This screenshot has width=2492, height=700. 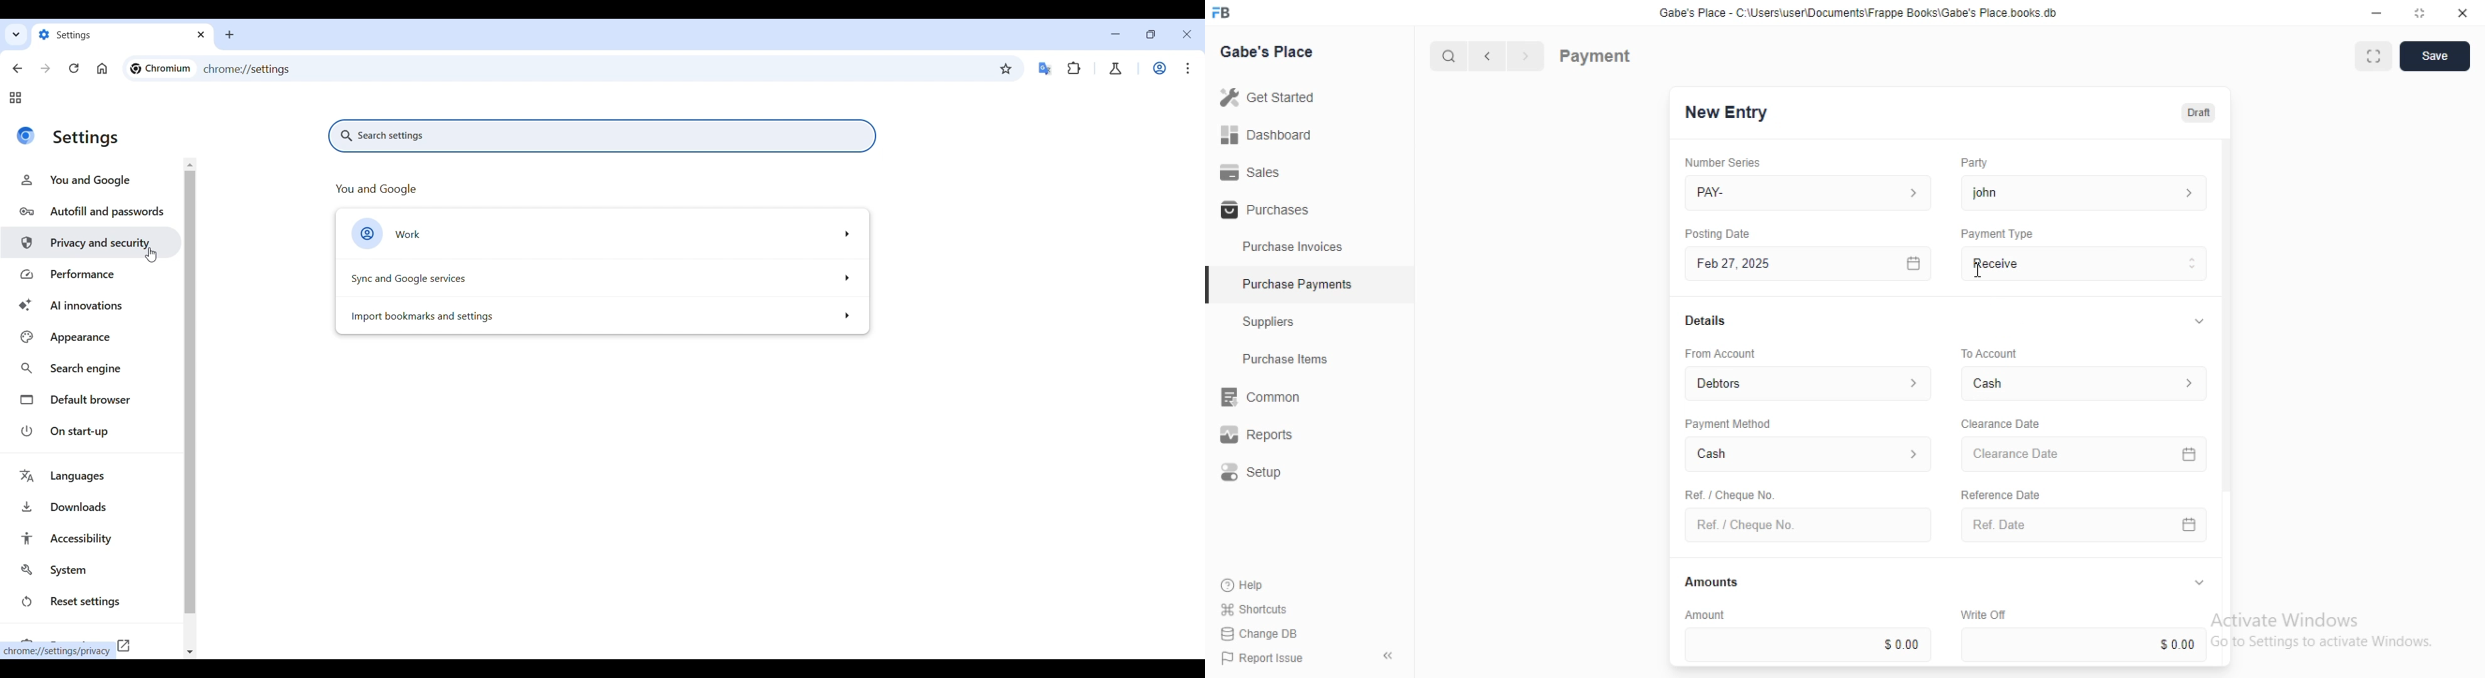 What do you see at coordinates (1702, 614) in the screenshot?
I see `Amount` at bounding box center [1702, 614].